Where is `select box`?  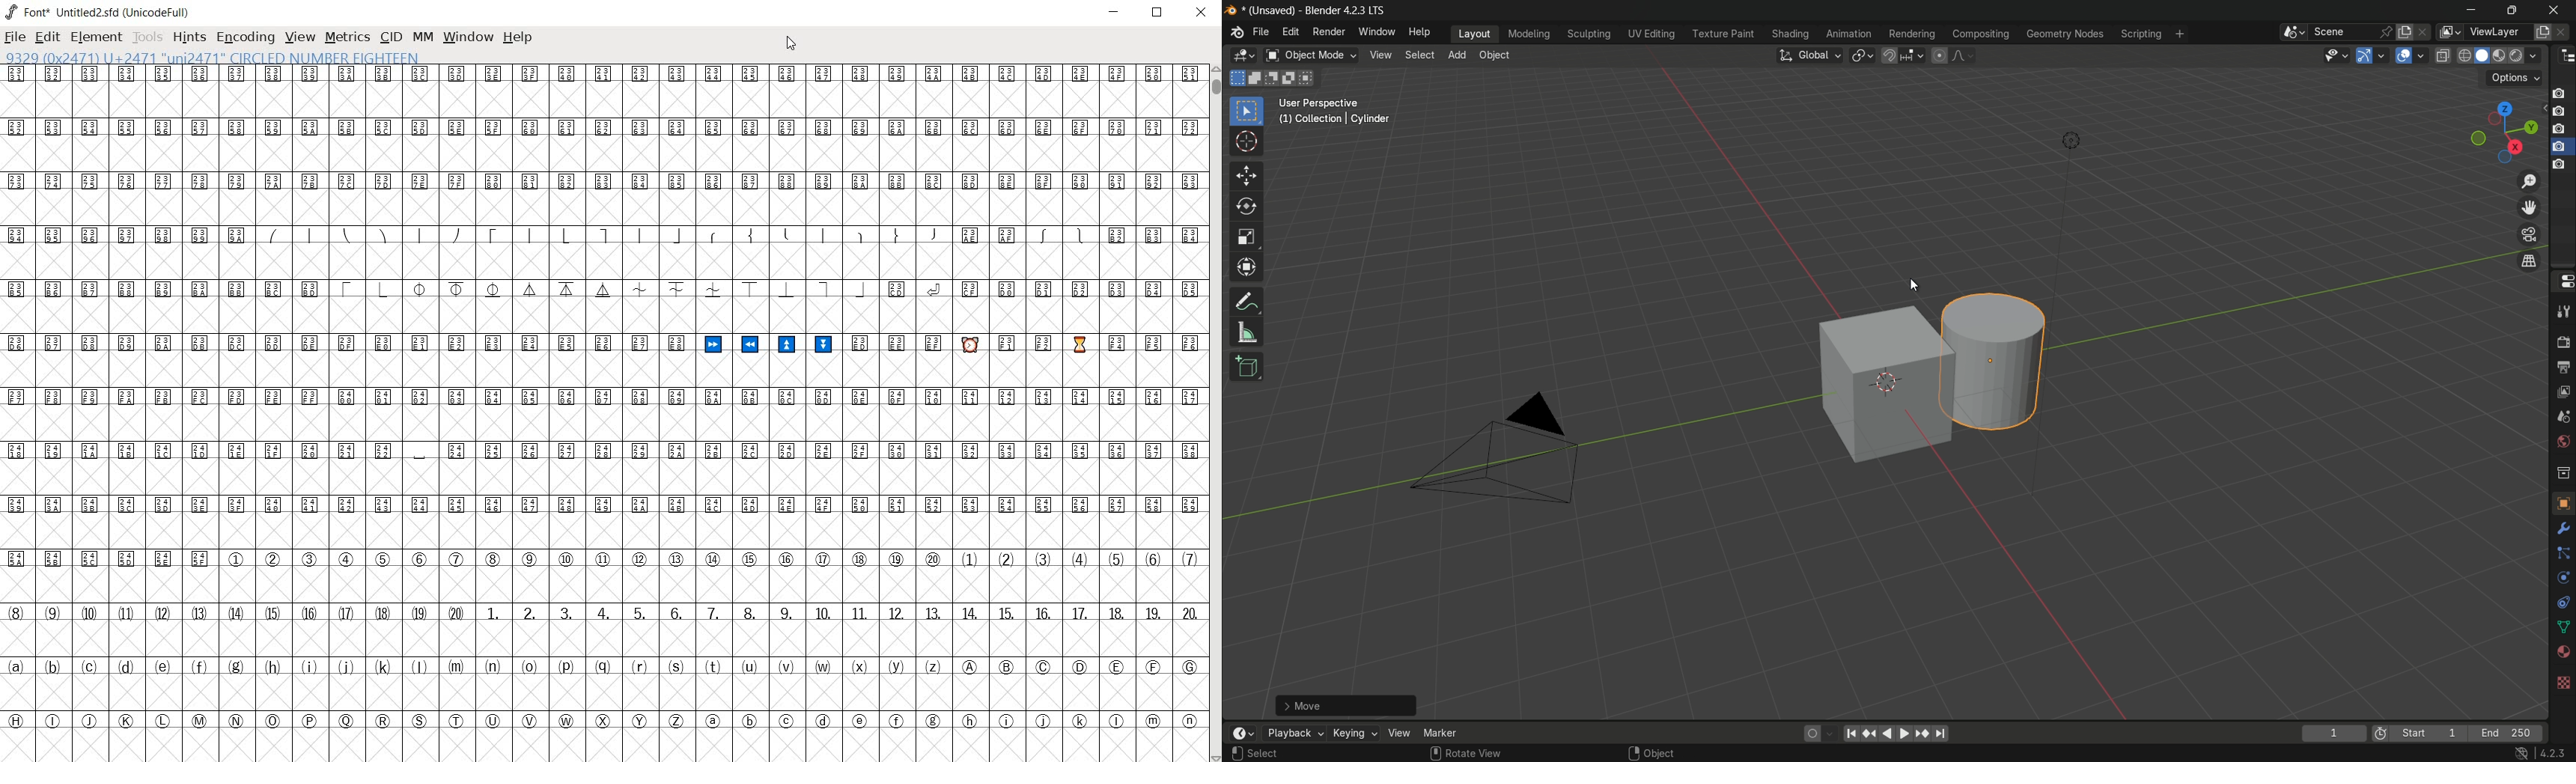
select box is located at coordinates (1247, 112).